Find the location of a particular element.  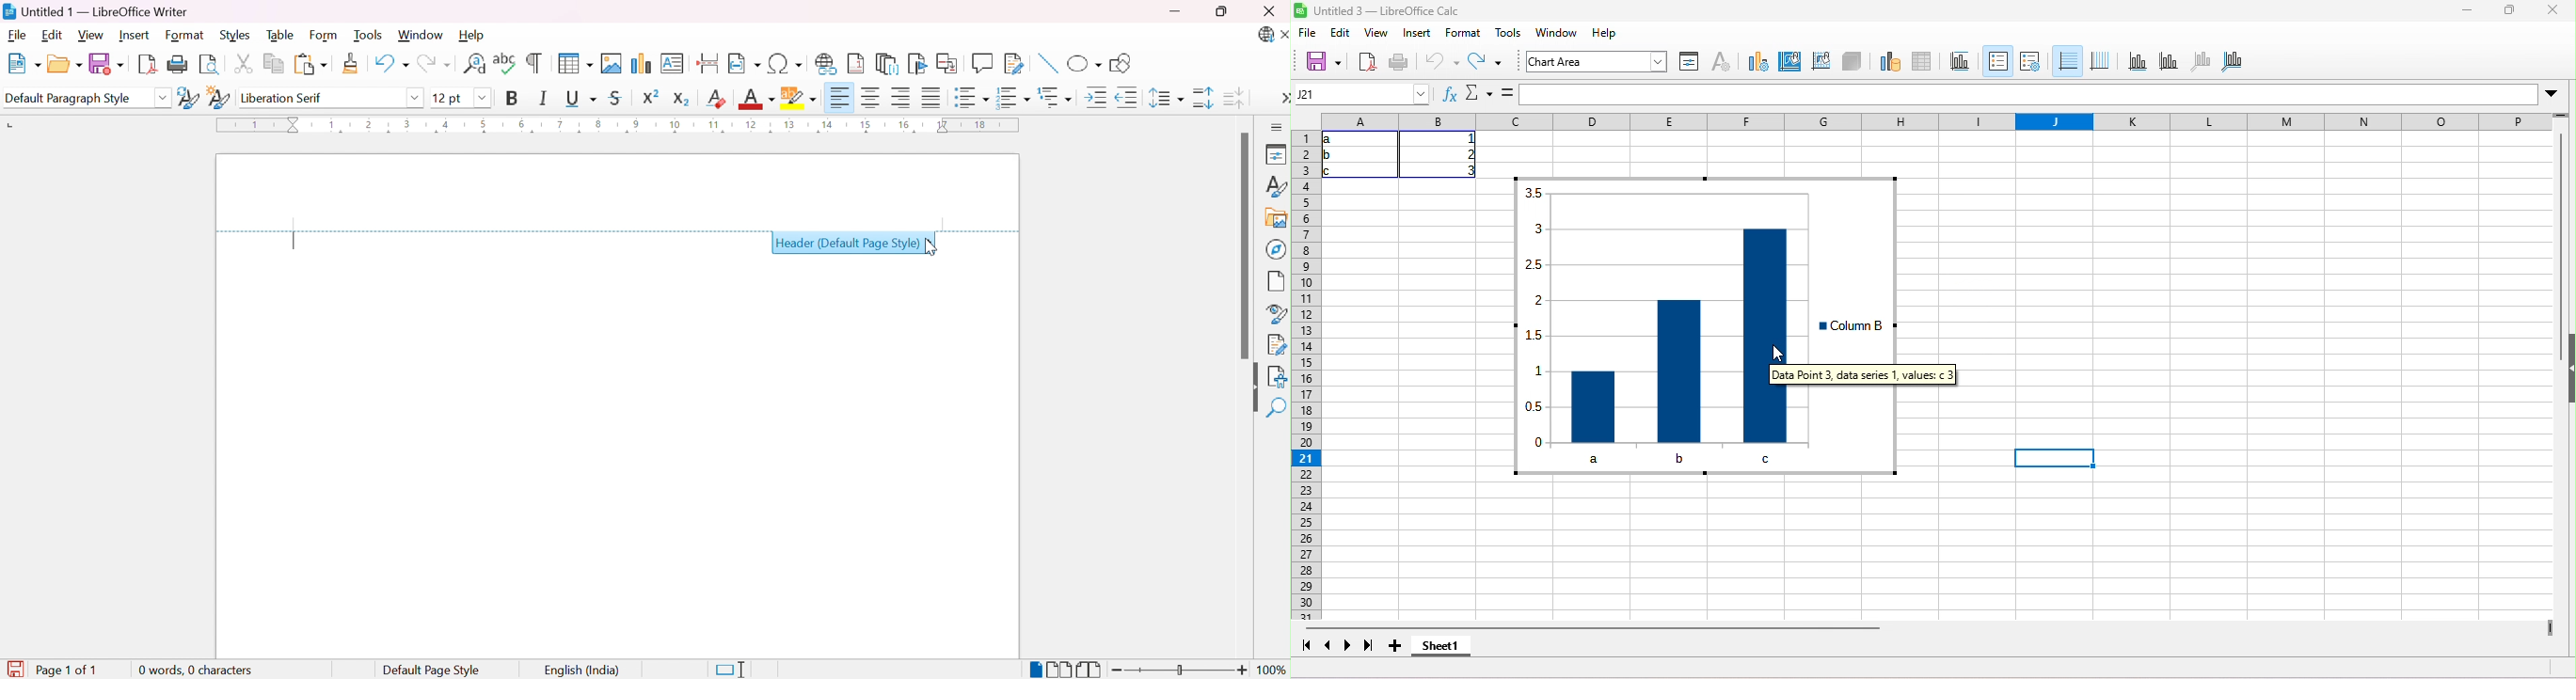

Accessibility check is located at coordinates (1278, 375).